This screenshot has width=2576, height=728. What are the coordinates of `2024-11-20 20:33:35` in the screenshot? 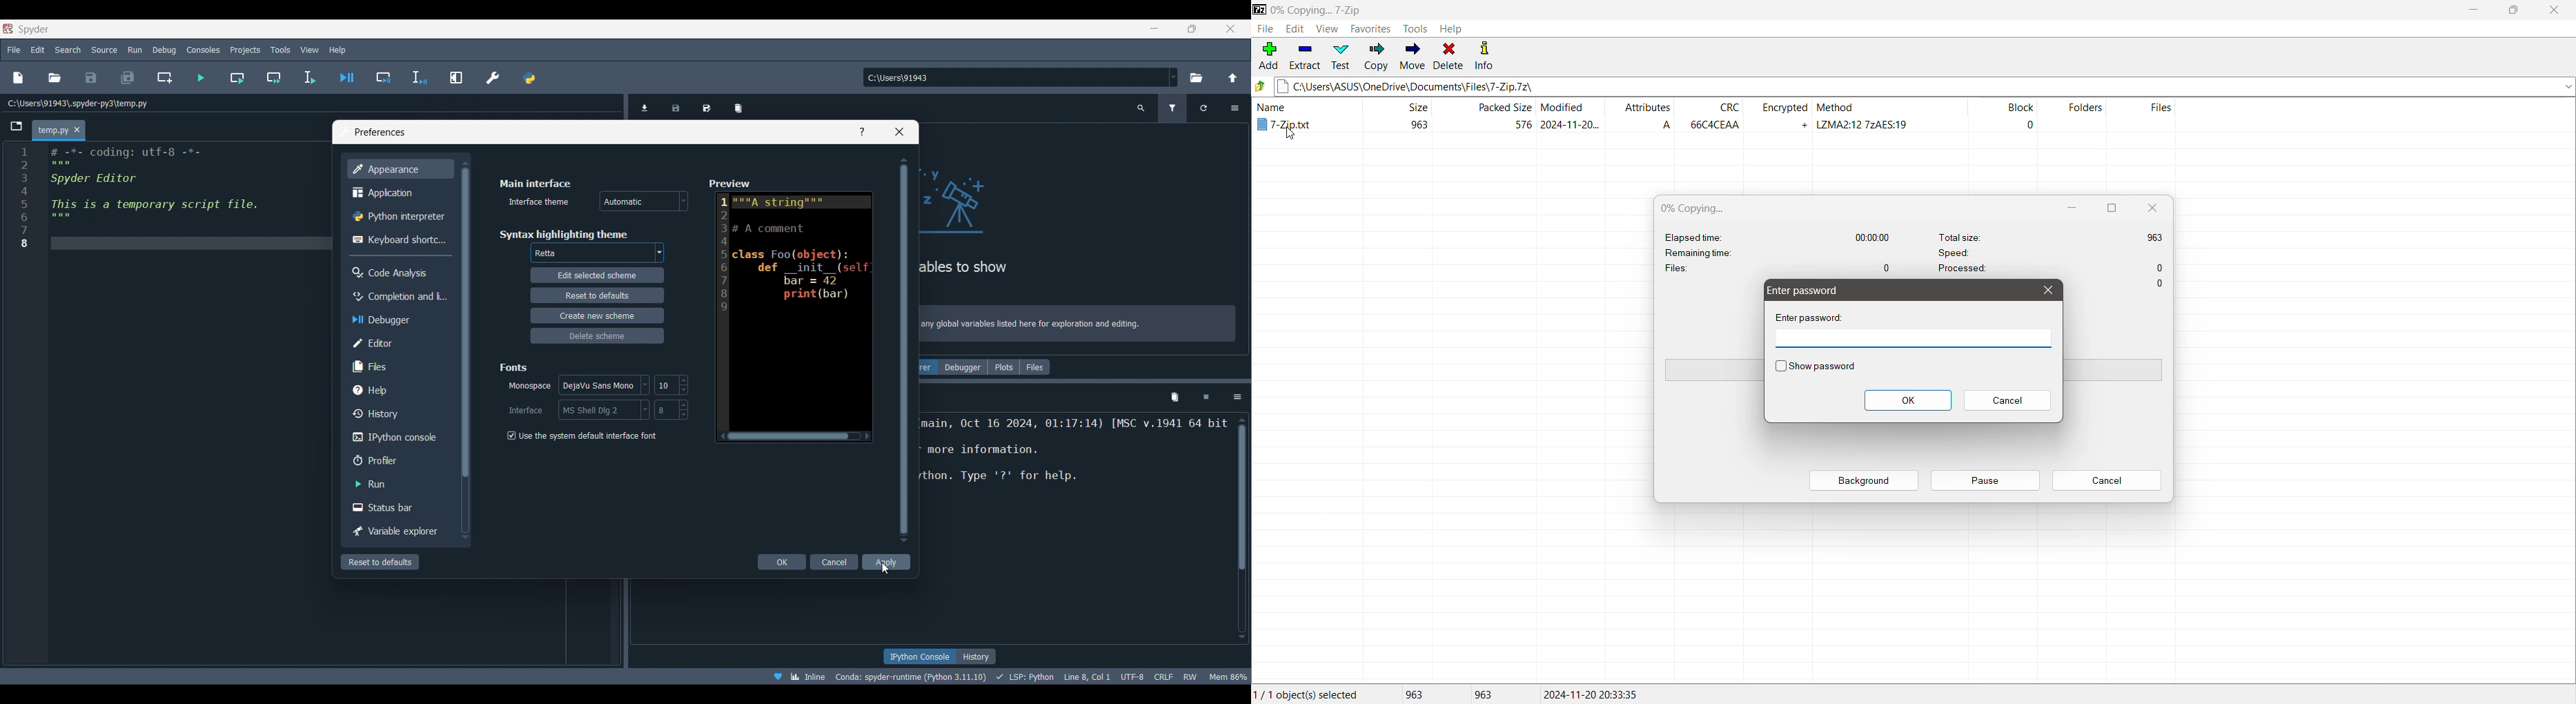 It's located at (1595, 693).